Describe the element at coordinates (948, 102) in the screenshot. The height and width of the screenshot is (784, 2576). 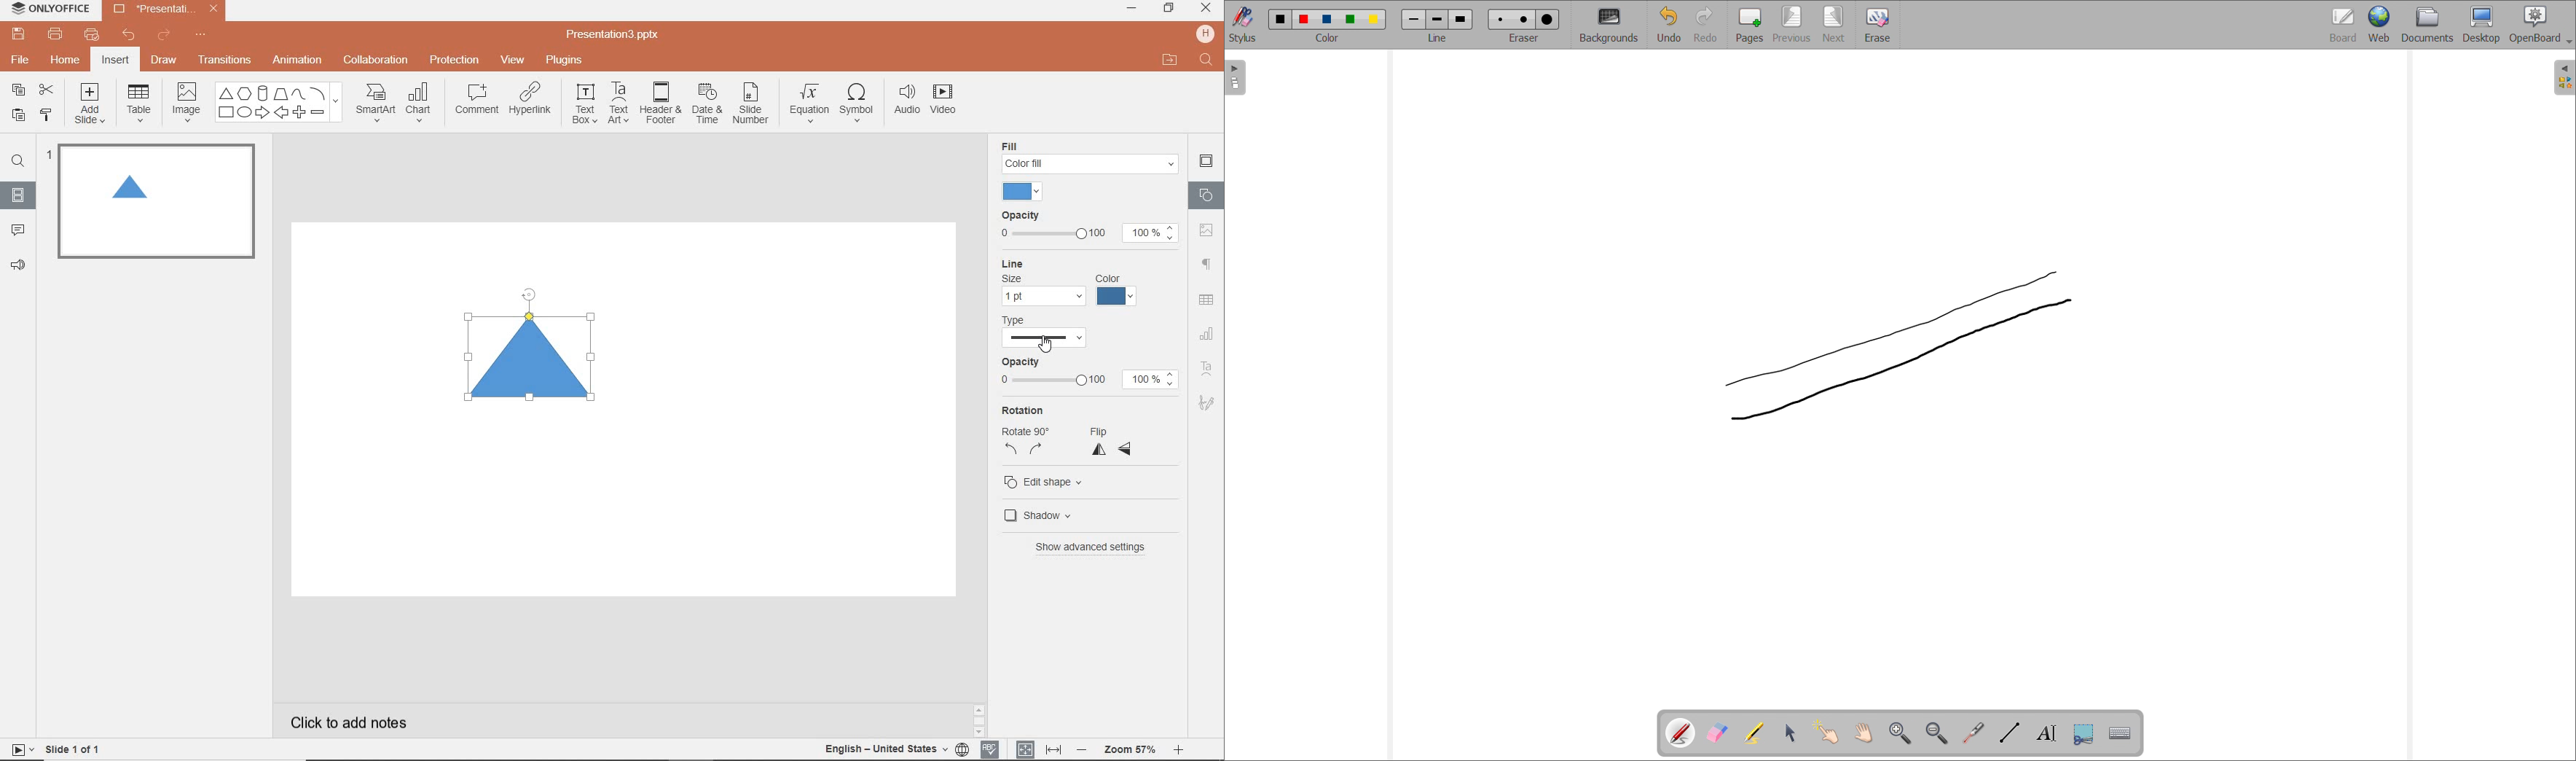
I see `VIDEO` at that location.